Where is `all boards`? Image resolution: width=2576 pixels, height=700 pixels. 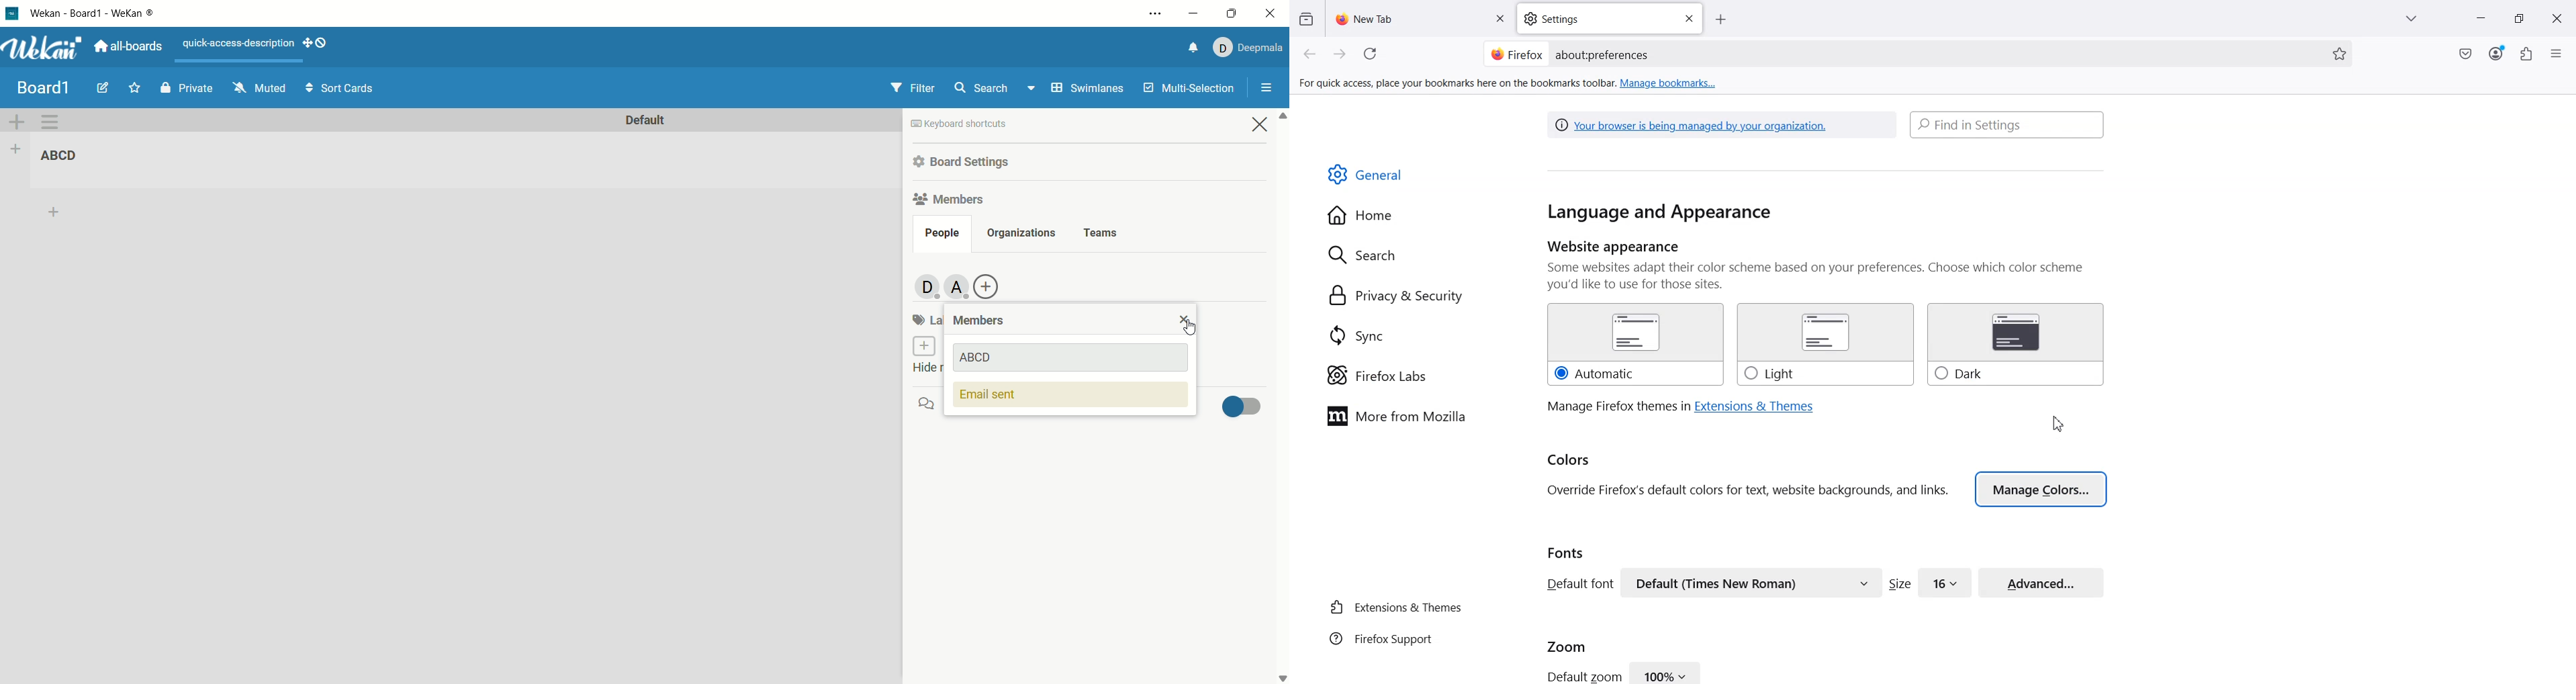 all boards is located at coordinates (128, 46).